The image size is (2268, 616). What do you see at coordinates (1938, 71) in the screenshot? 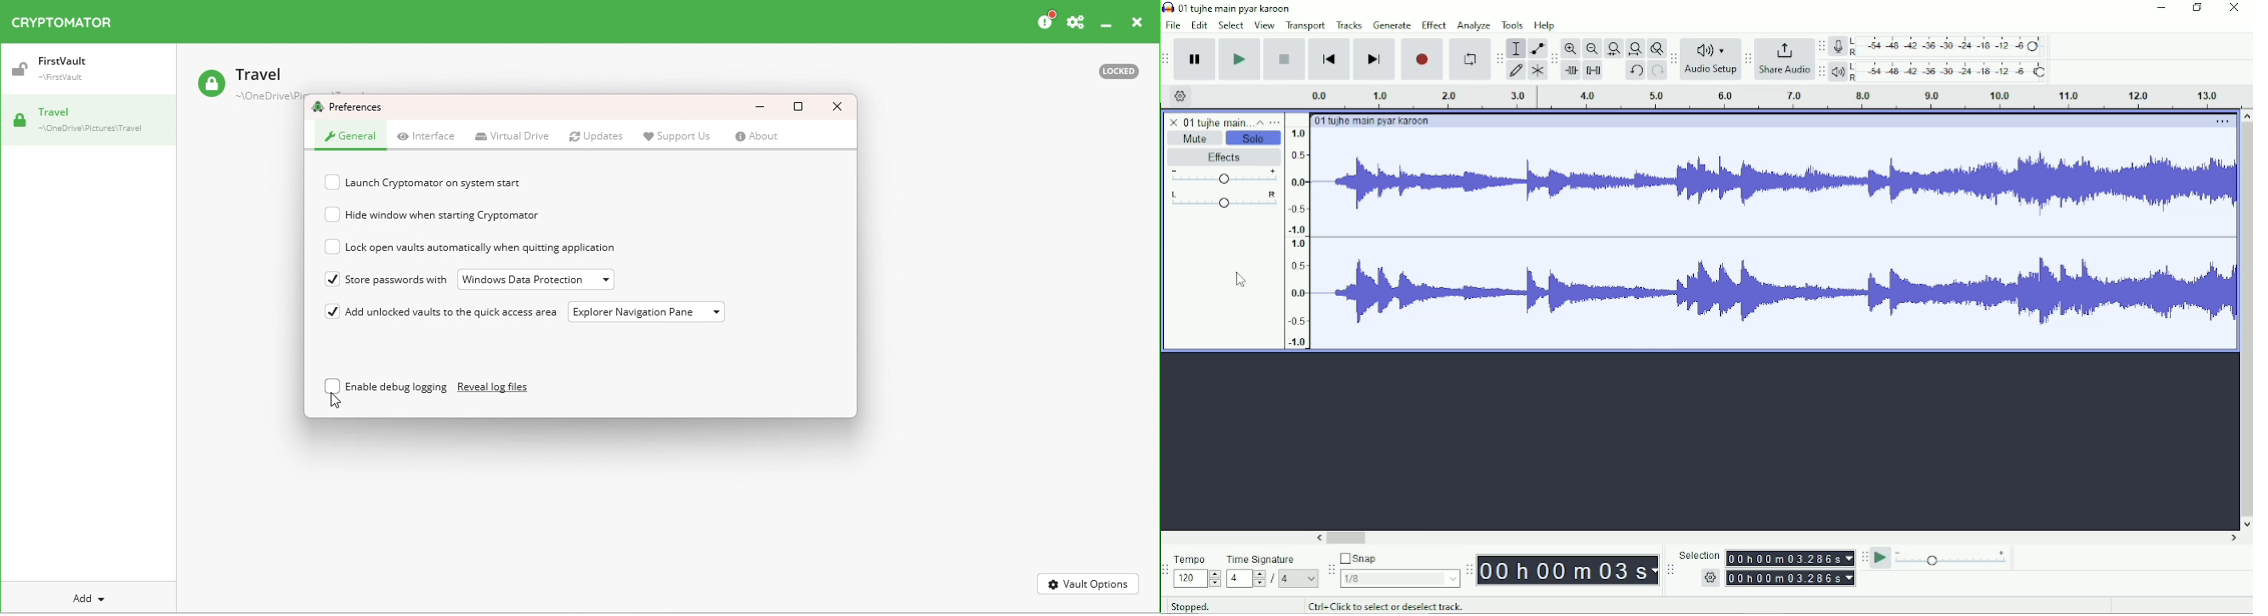
I see `Playback meter` at bounding box center [1938, 71].